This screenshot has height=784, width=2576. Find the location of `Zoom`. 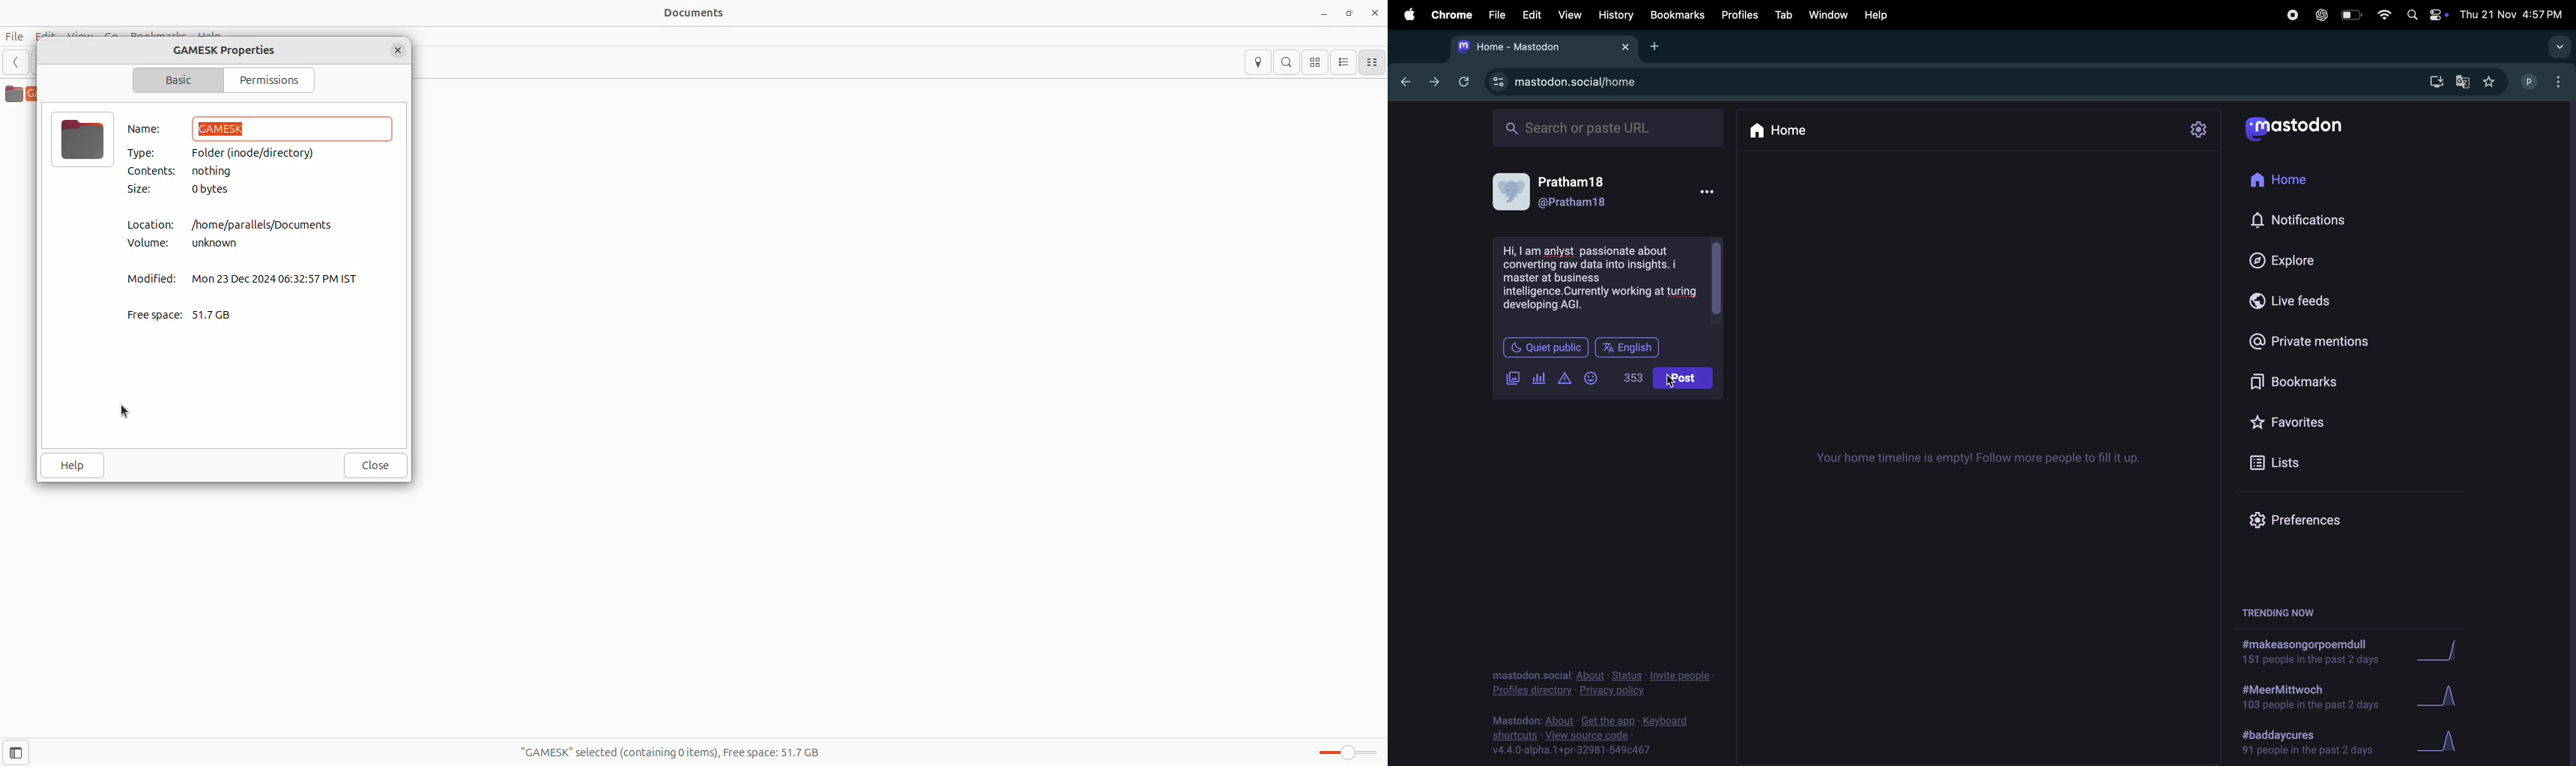

Zoom is located at coordinates (1342, 753).